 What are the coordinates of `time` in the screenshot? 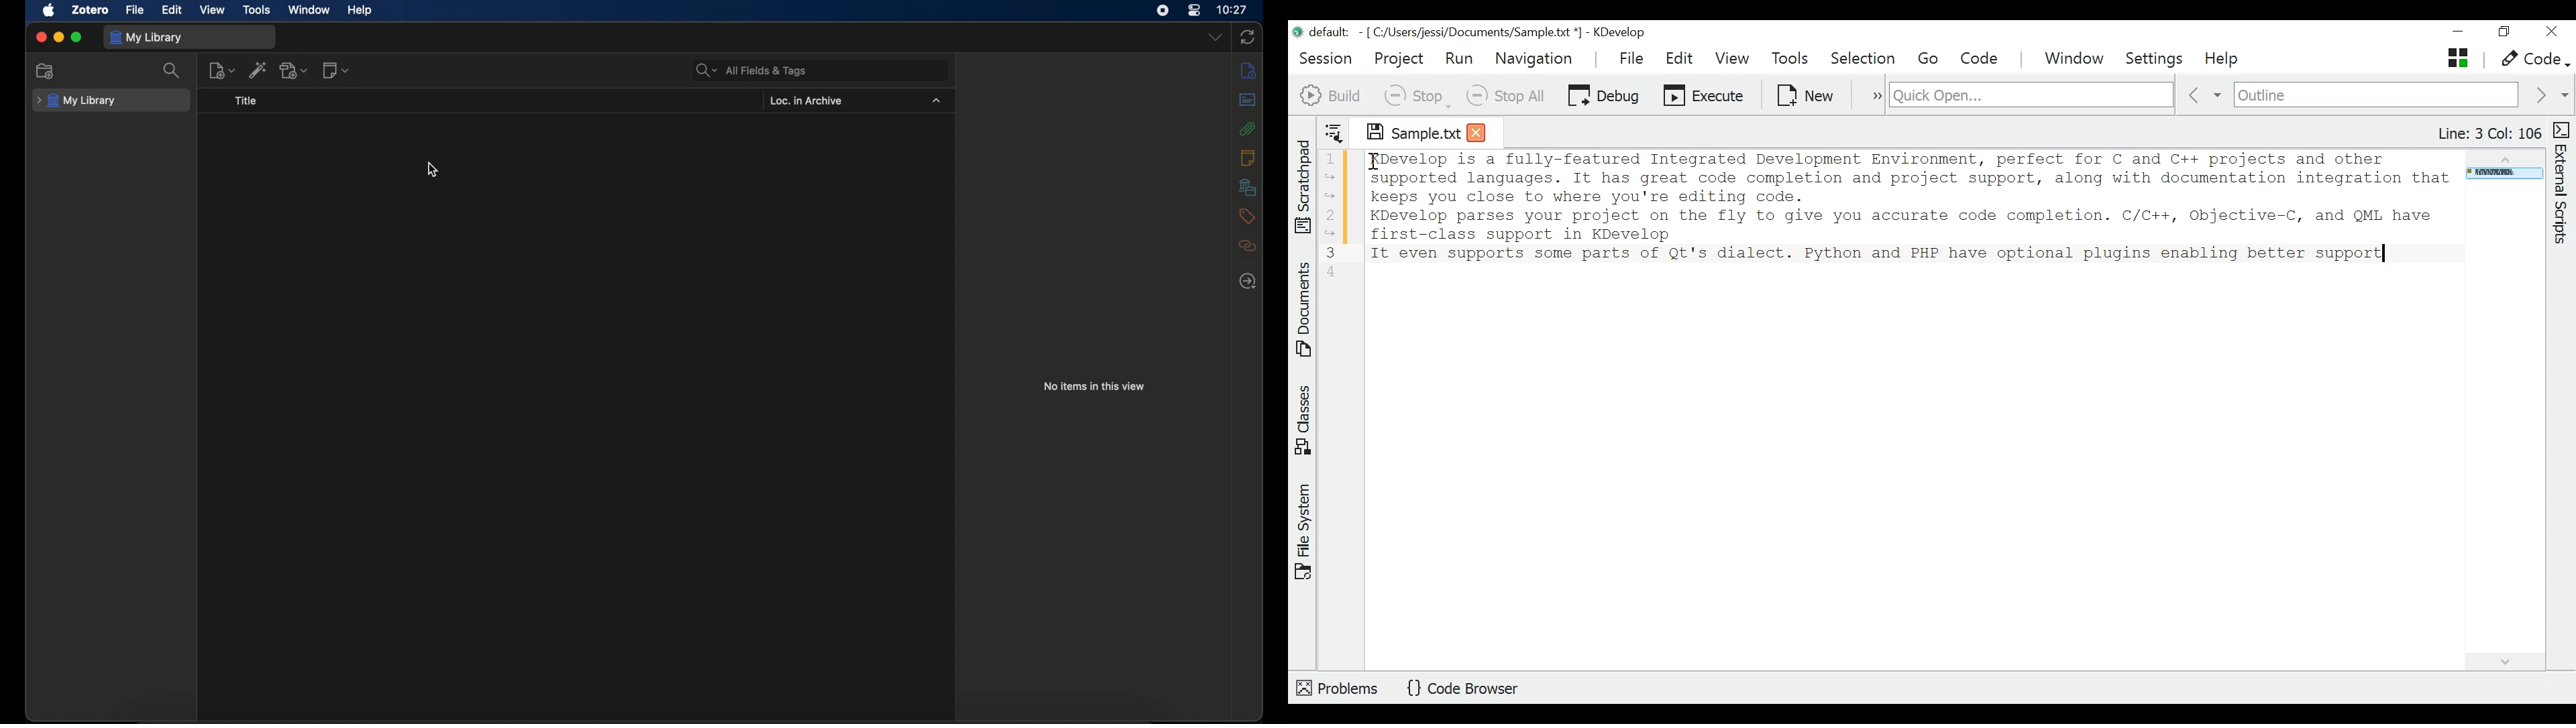 It's located at (1233, 9).